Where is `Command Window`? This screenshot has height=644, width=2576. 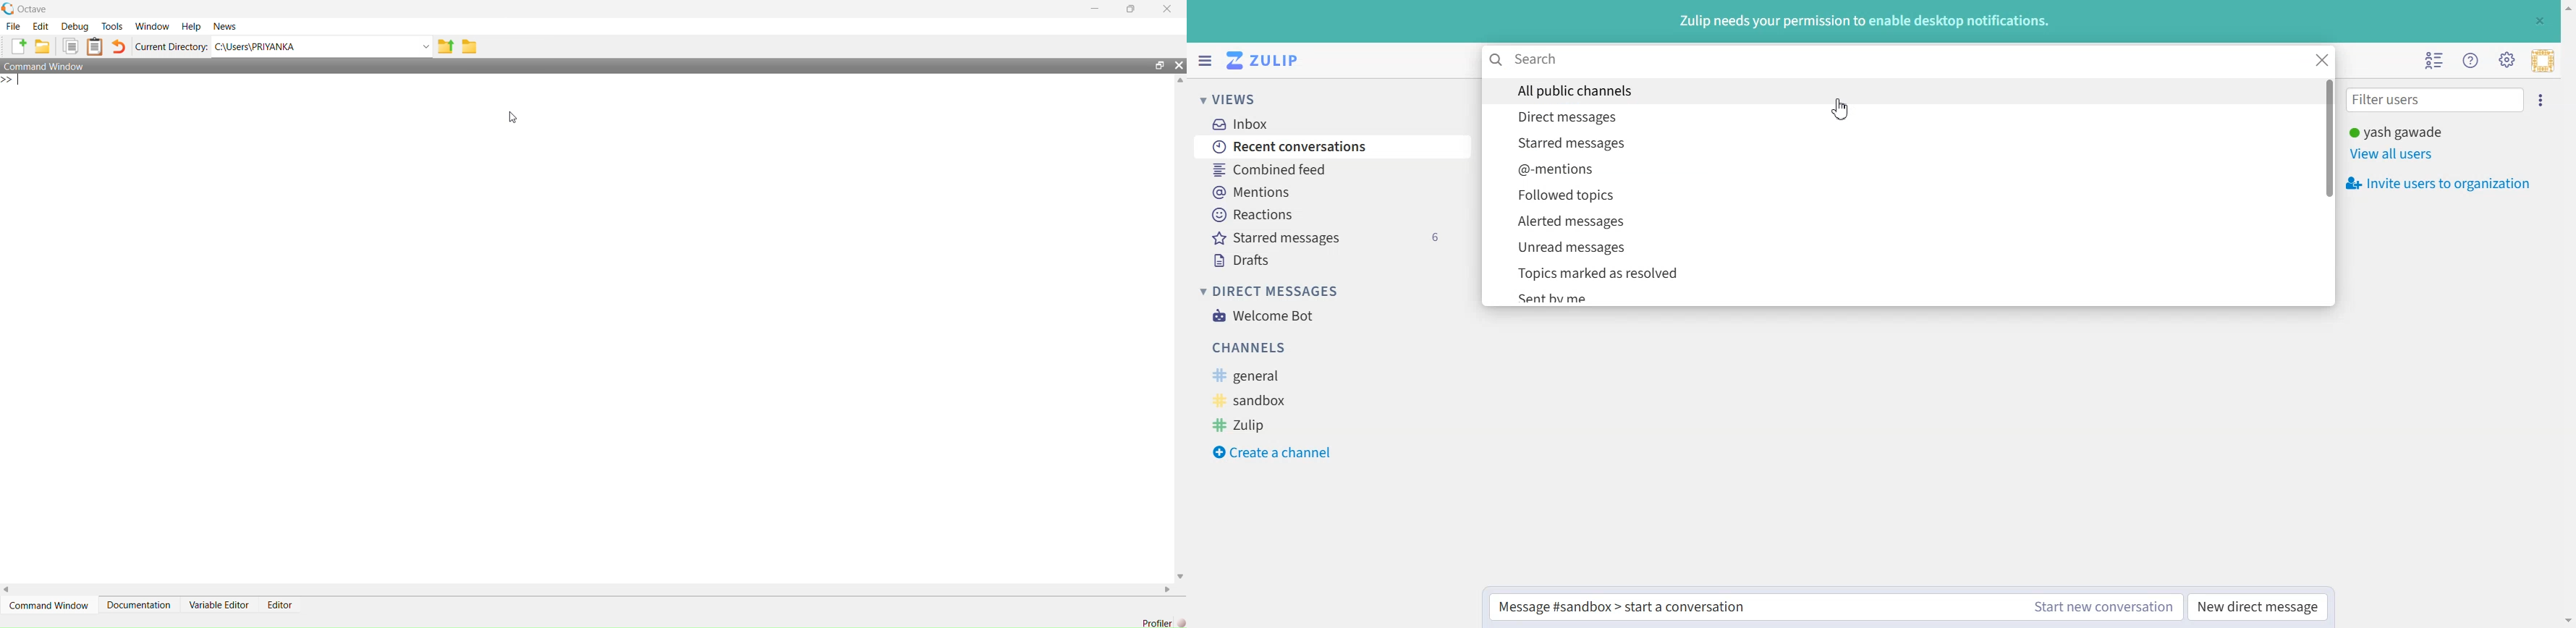
Command Window is located at coordinates (48, 605).